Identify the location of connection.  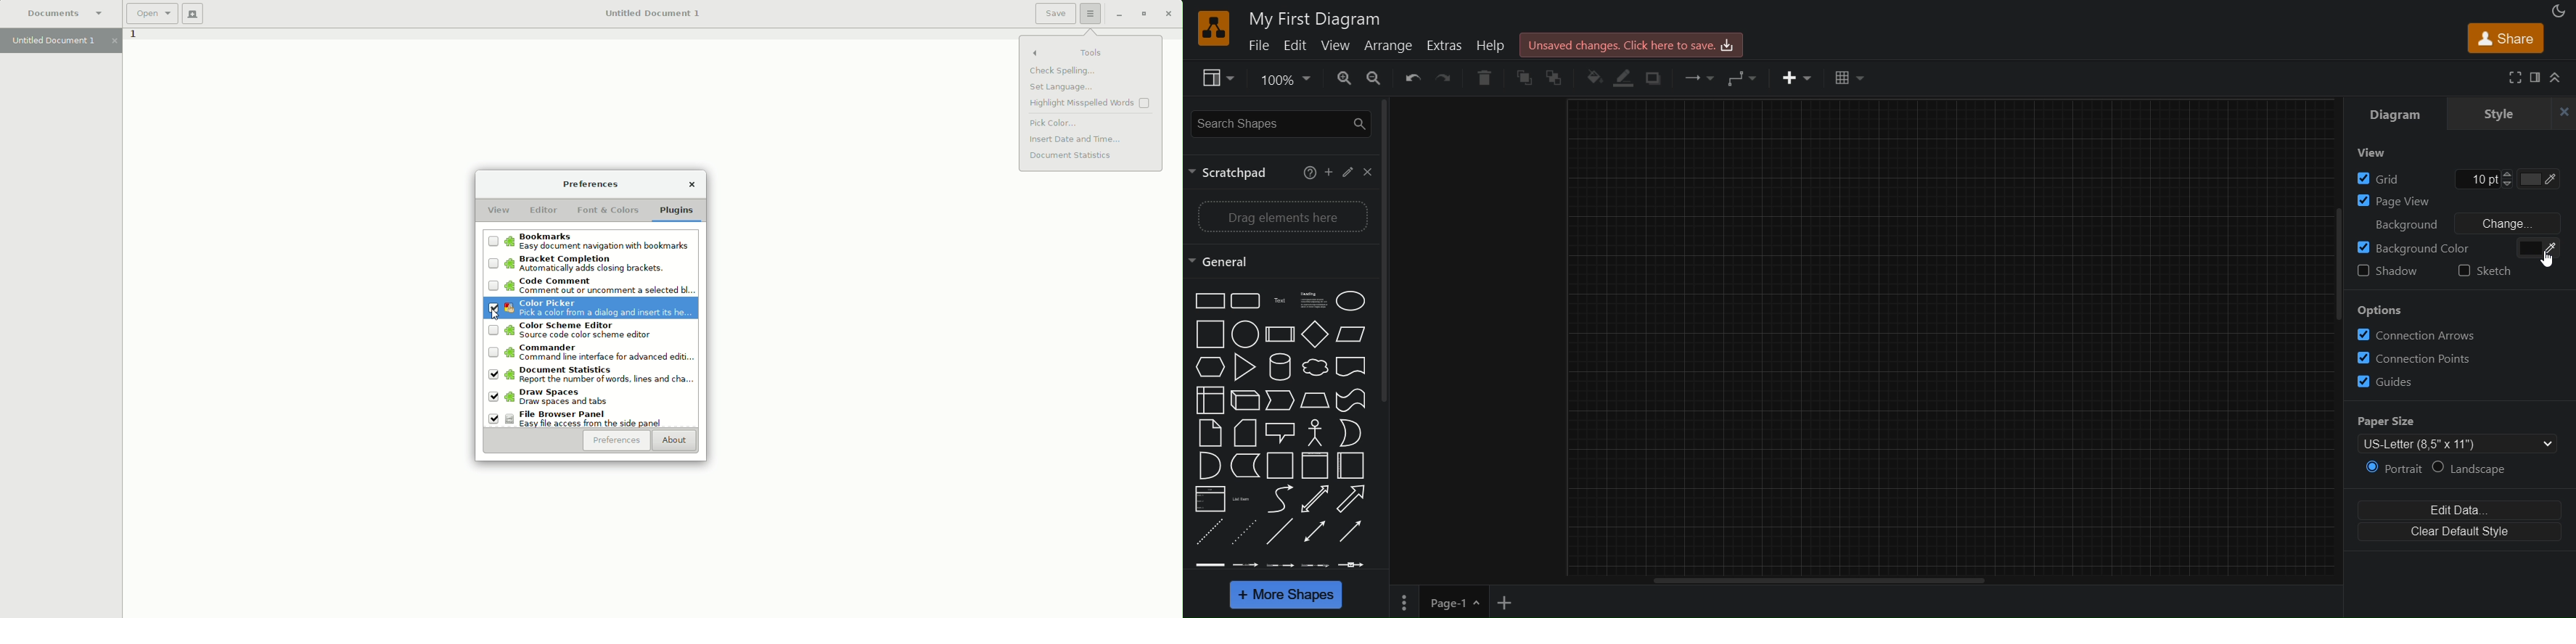
(1699, 78).